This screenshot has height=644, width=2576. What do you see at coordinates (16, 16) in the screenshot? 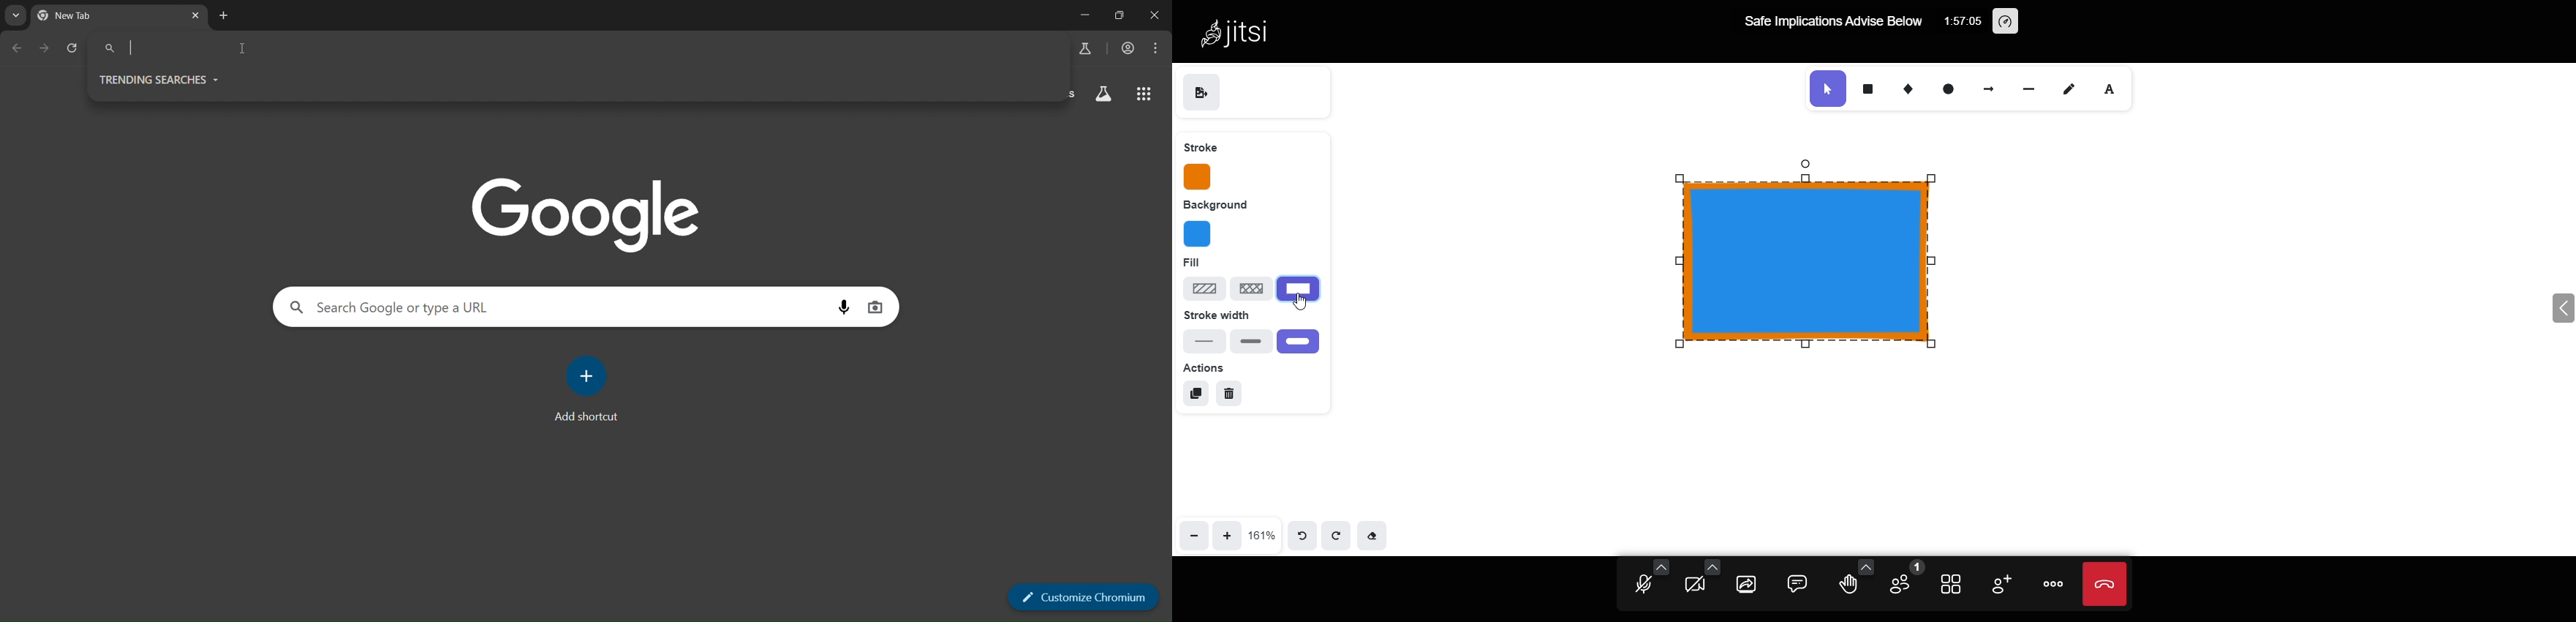
I see `search tabs` at bounding box center [16, 16].